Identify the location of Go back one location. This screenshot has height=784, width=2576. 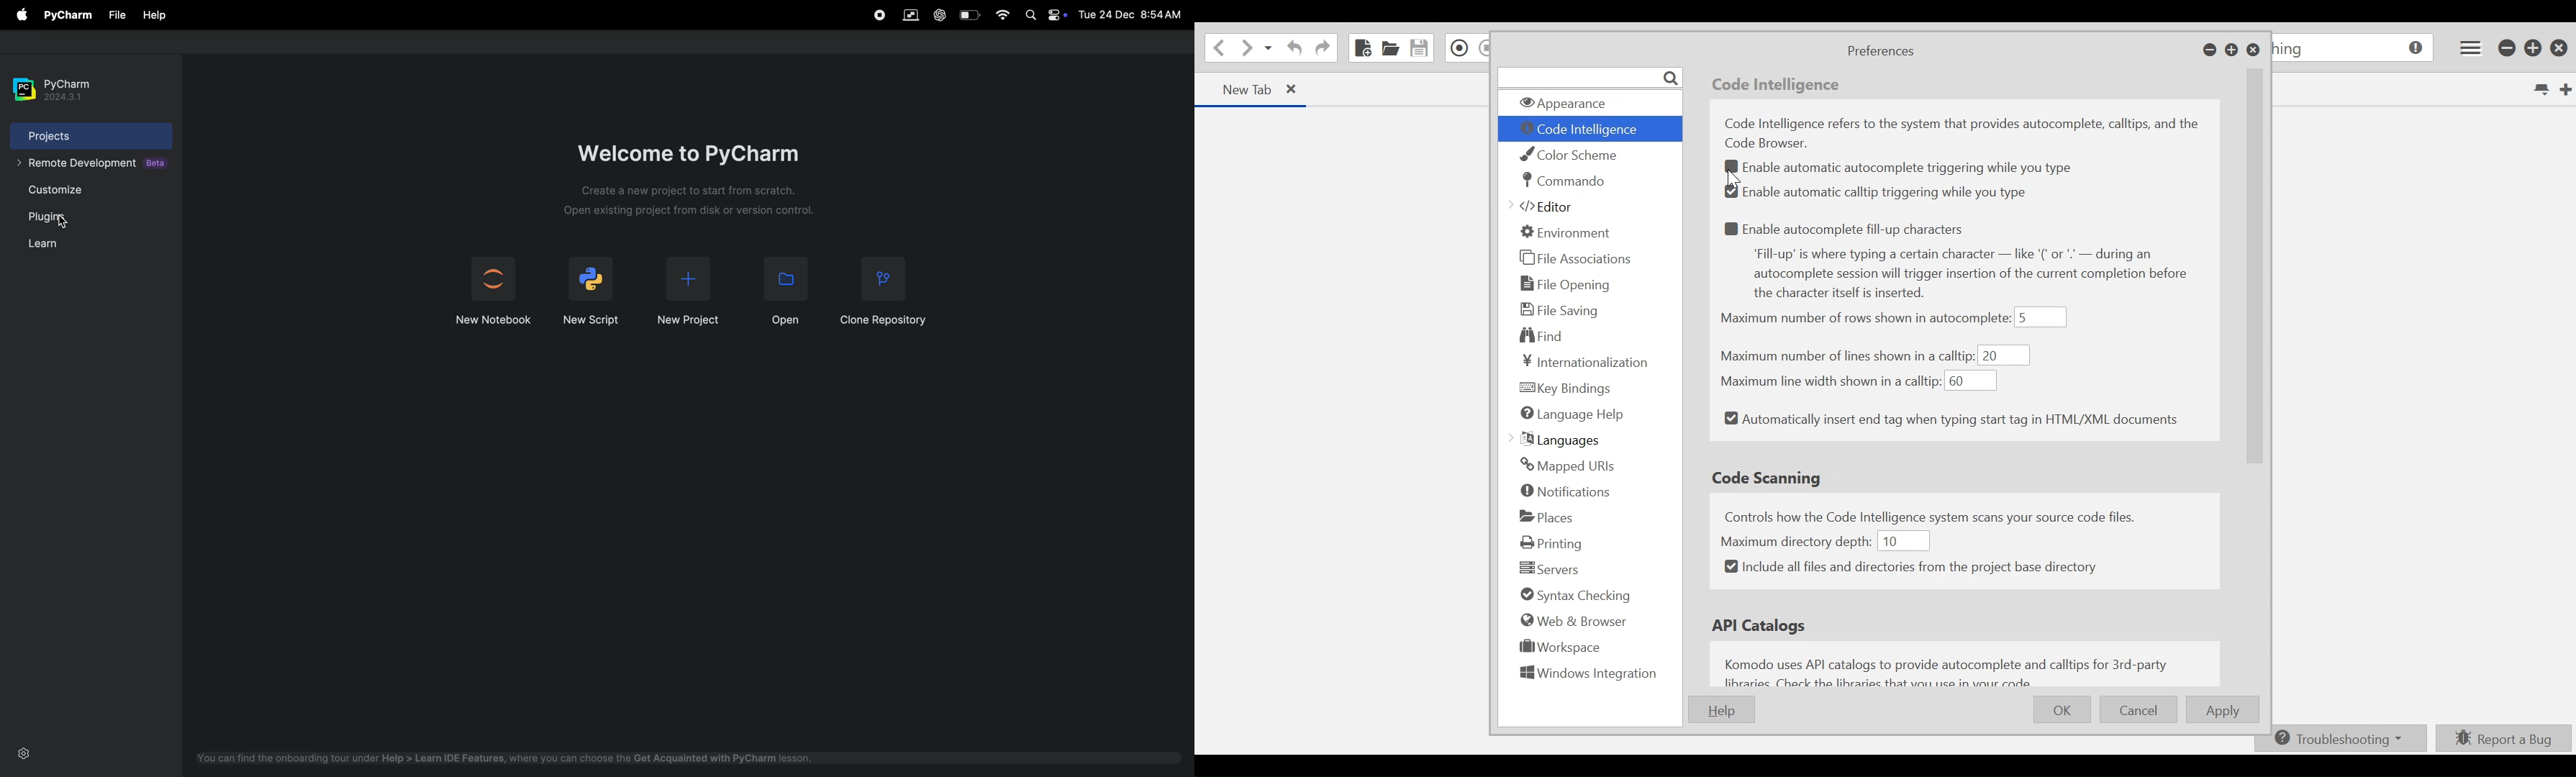
(1217, 48).